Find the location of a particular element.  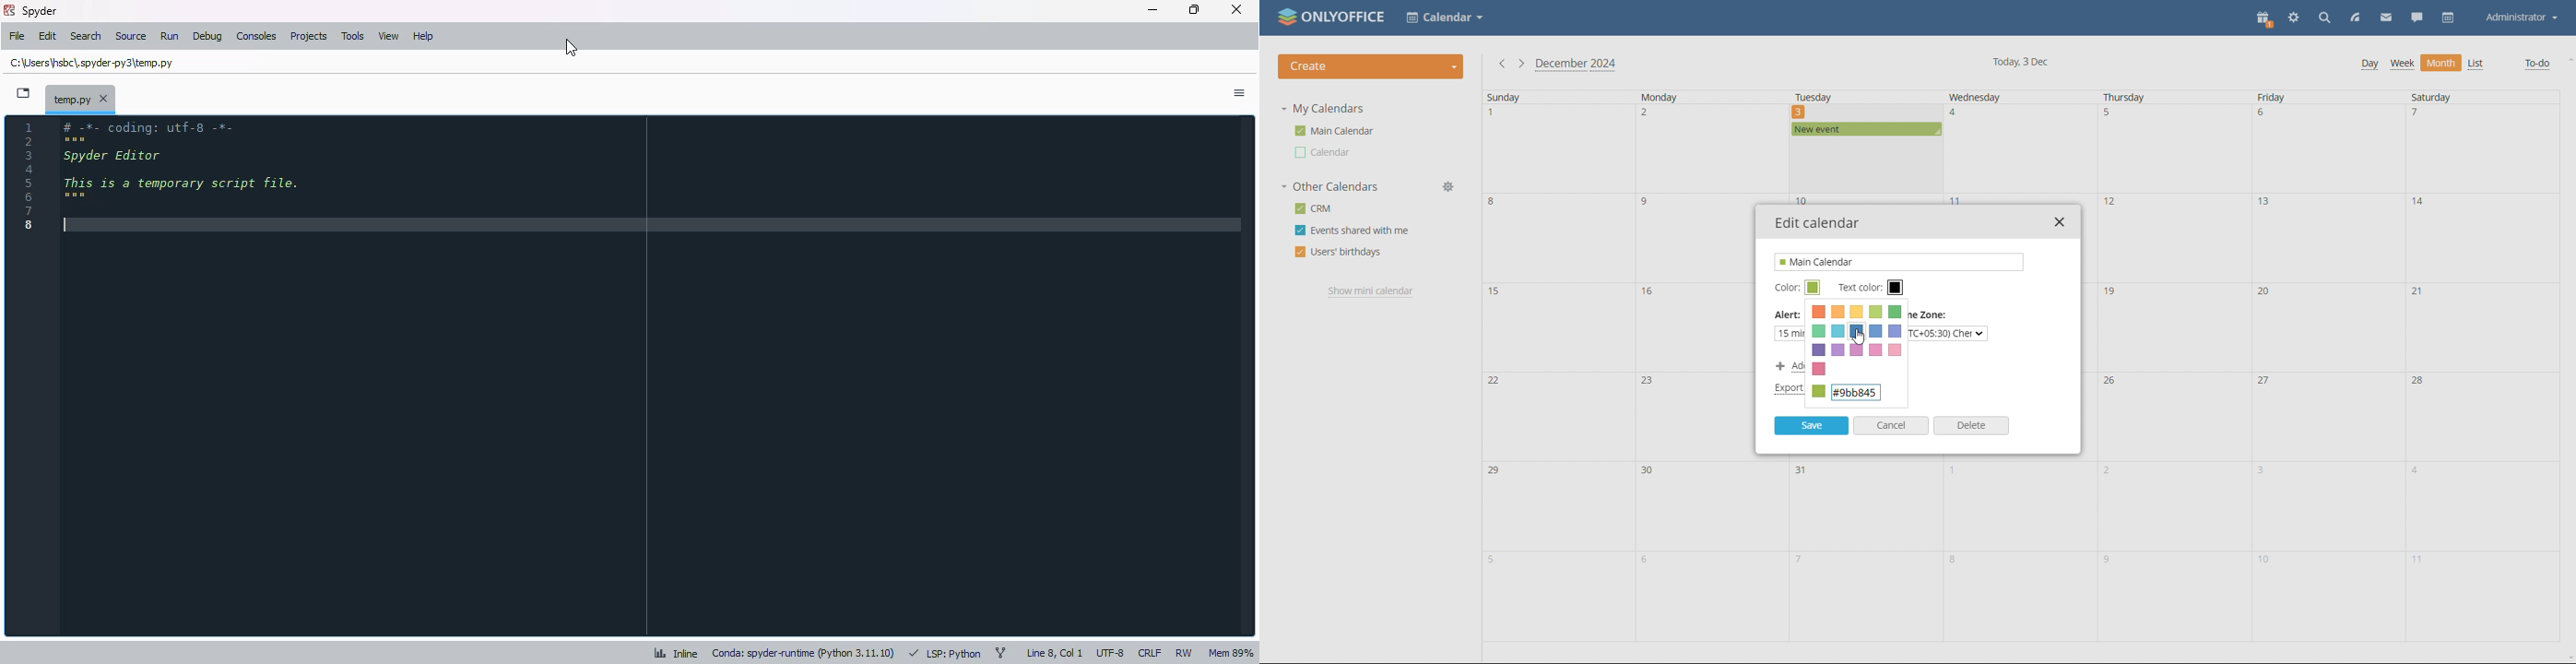

logo is located at coordinates (10, 10).